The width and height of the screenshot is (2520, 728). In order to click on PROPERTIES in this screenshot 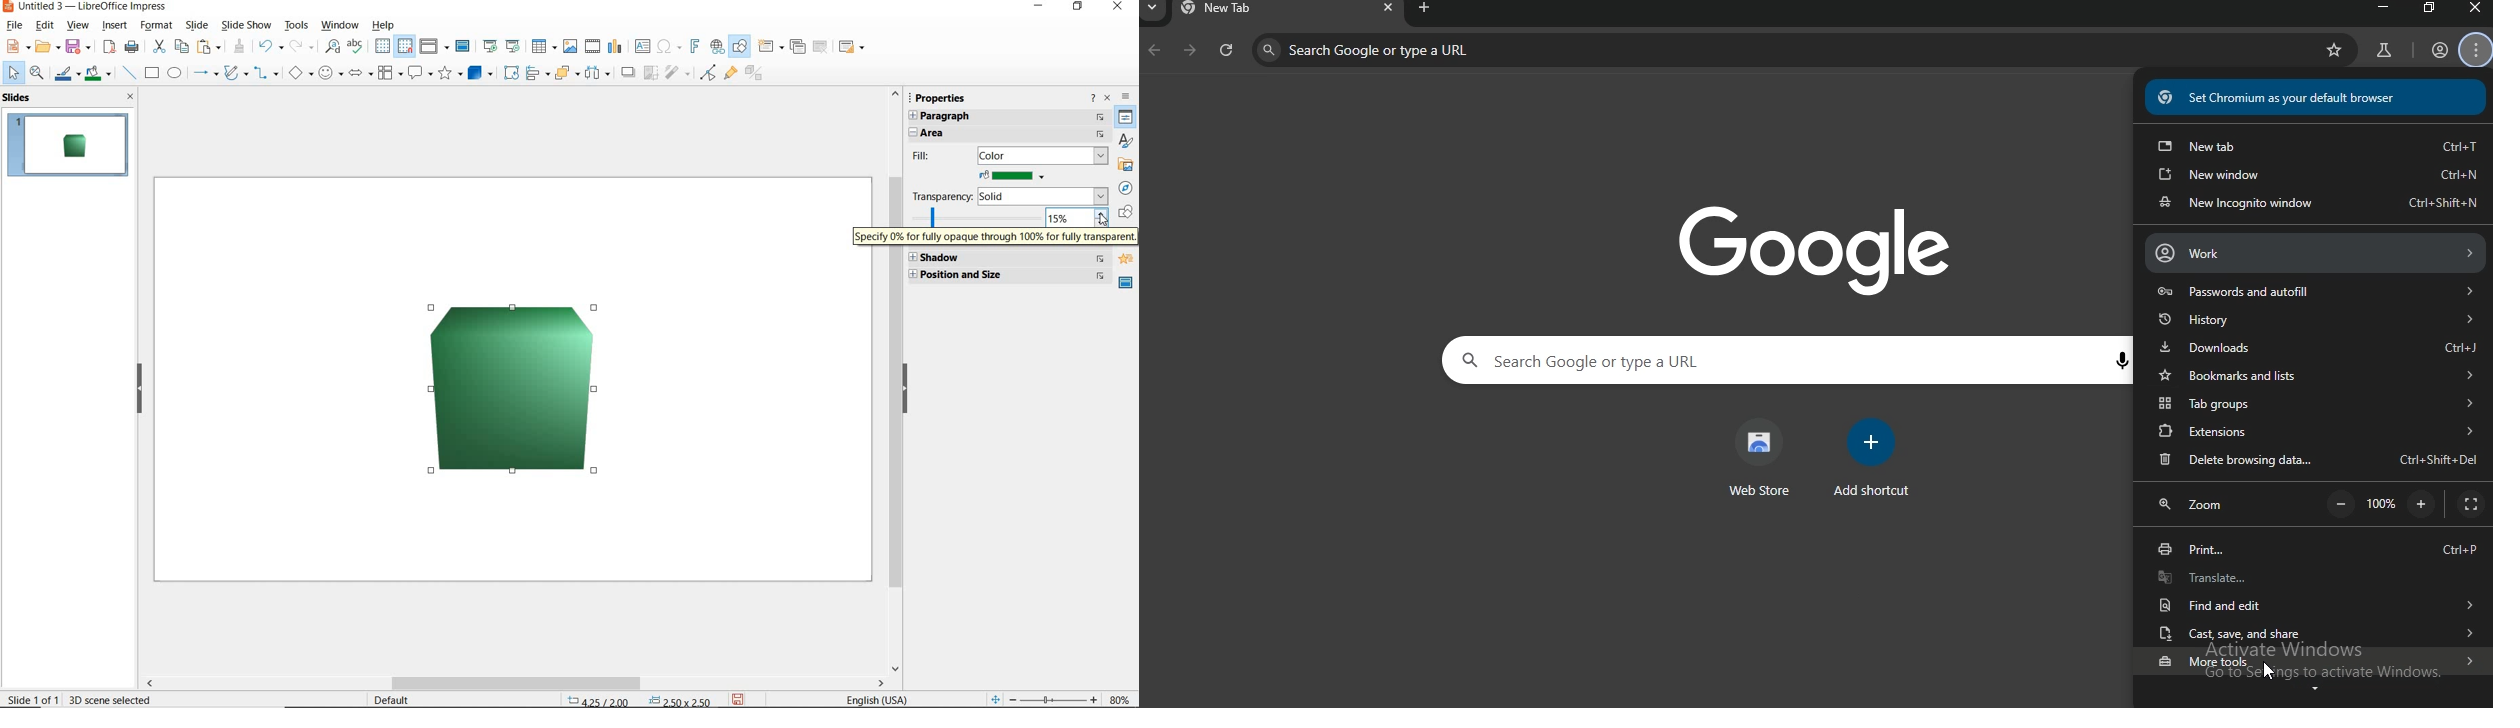, I will do `click(1126, 118)`.